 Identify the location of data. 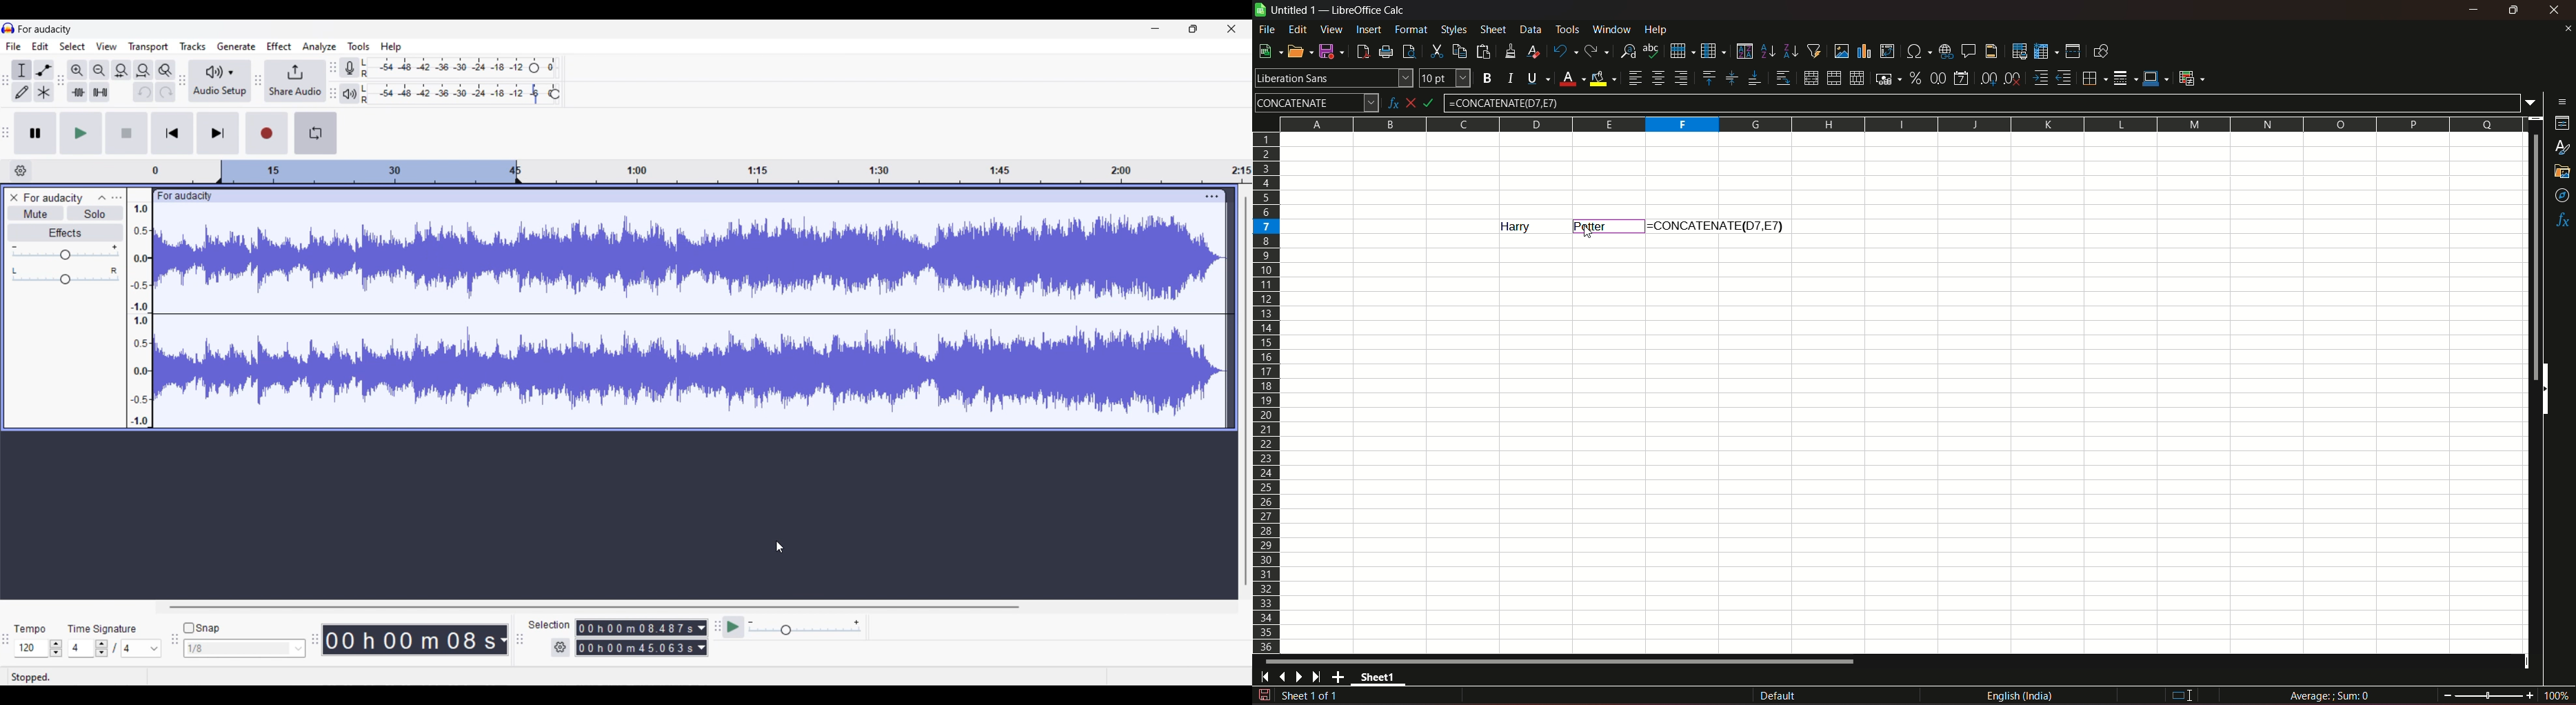
(1531, 29).